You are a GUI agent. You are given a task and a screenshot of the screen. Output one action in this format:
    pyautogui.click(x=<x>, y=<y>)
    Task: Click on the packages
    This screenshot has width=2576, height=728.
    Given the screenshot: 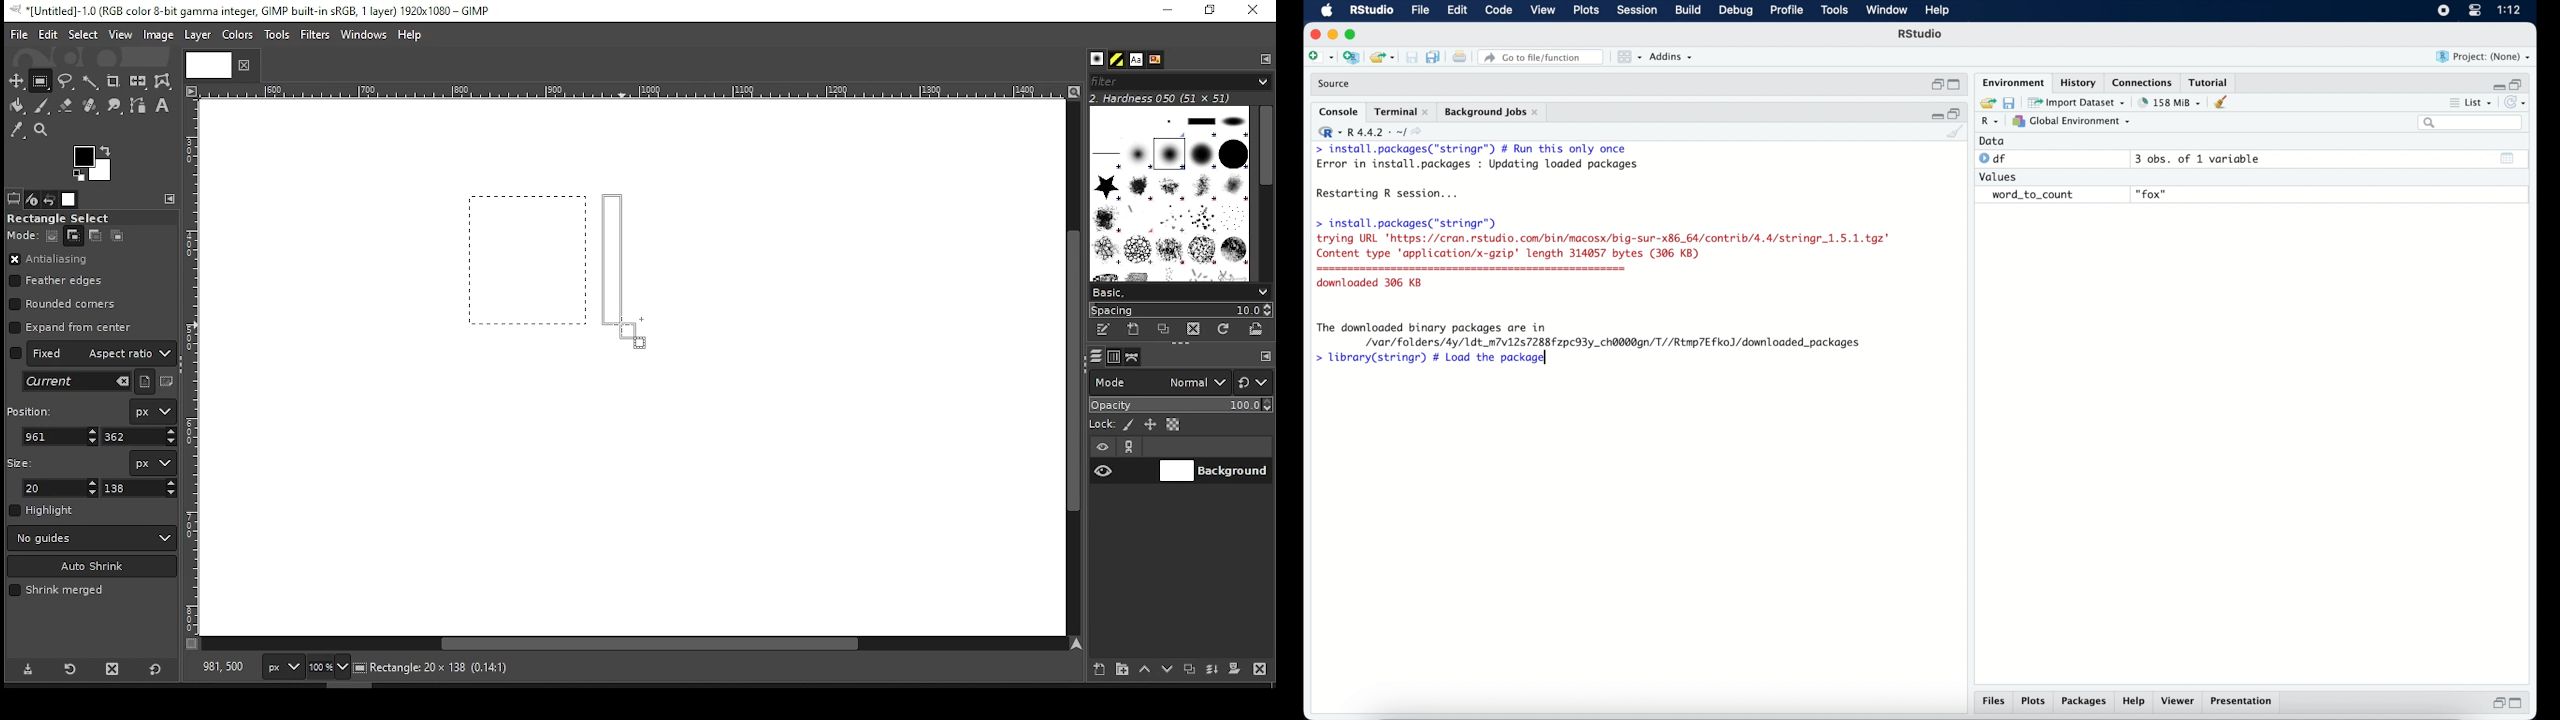 What is the action you would take?
    pyautogui.click(x=2084, y=702)
    